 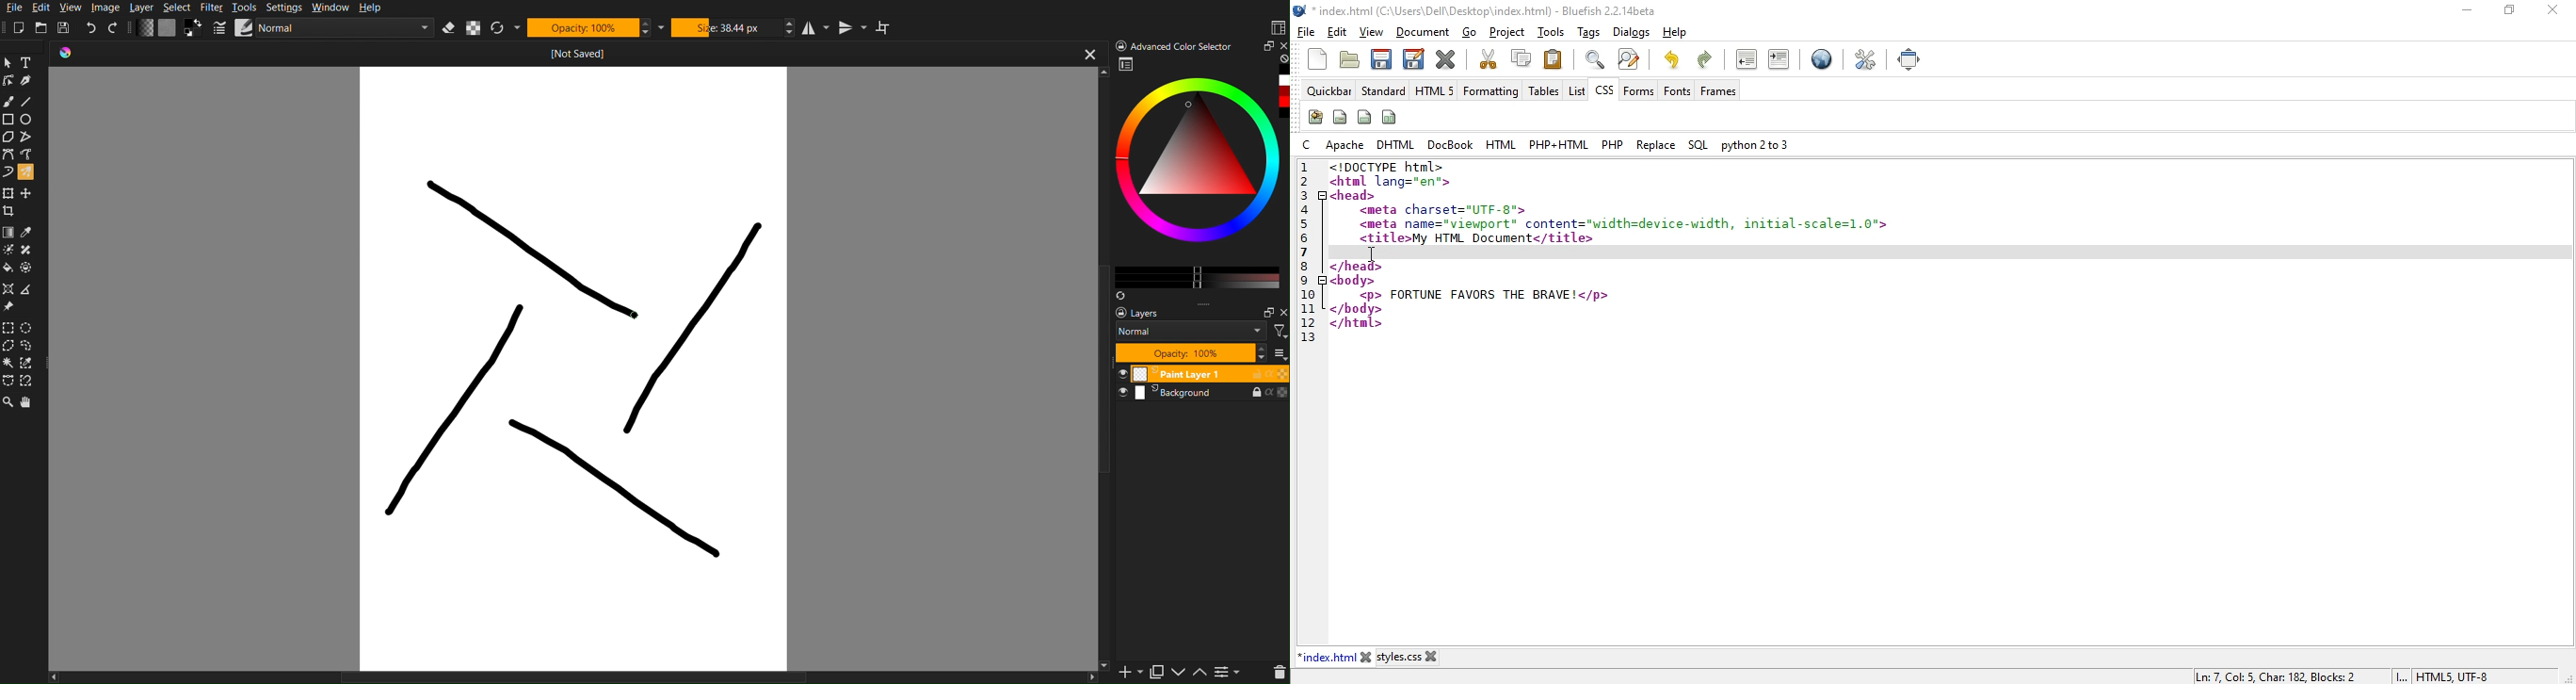 What do you see at coordinates (1625, 222) in the screenshot?
I see `<meta name="viewport" content="width=device-width. i1nitial-scale=1.0">` at bounding box center [1625, 222].